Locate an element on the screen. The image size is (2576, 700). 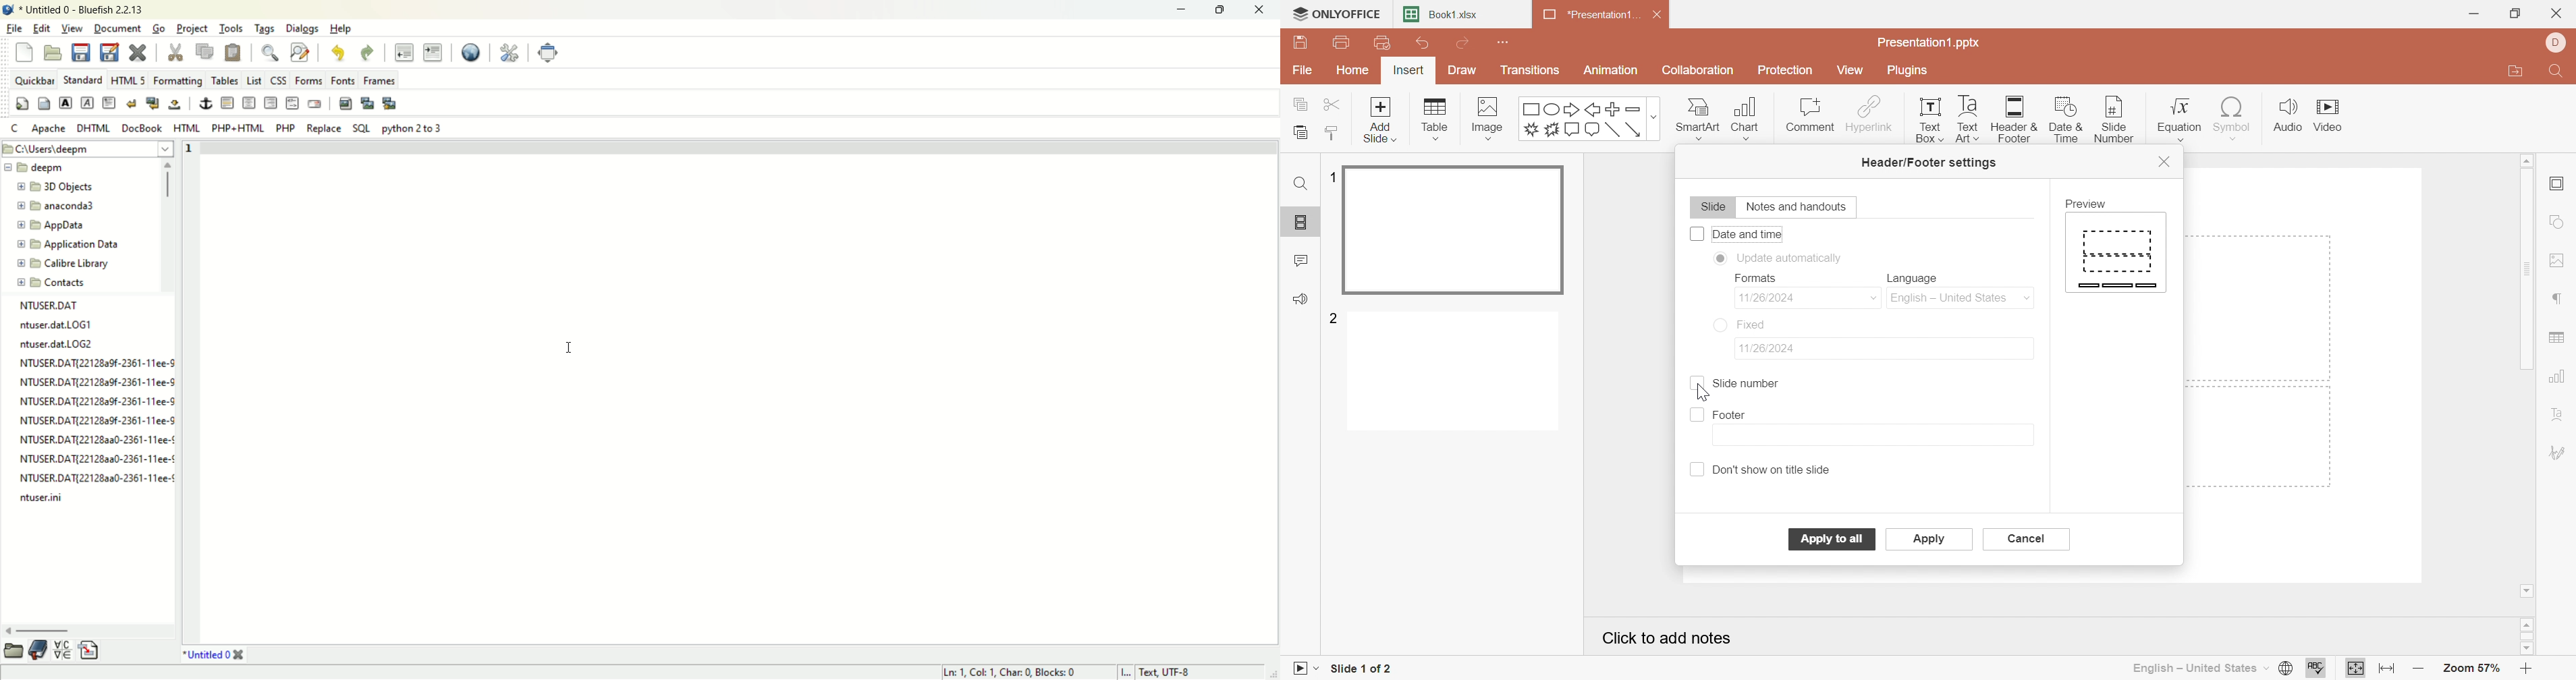
break and clear is located at coordinates (151, 104).